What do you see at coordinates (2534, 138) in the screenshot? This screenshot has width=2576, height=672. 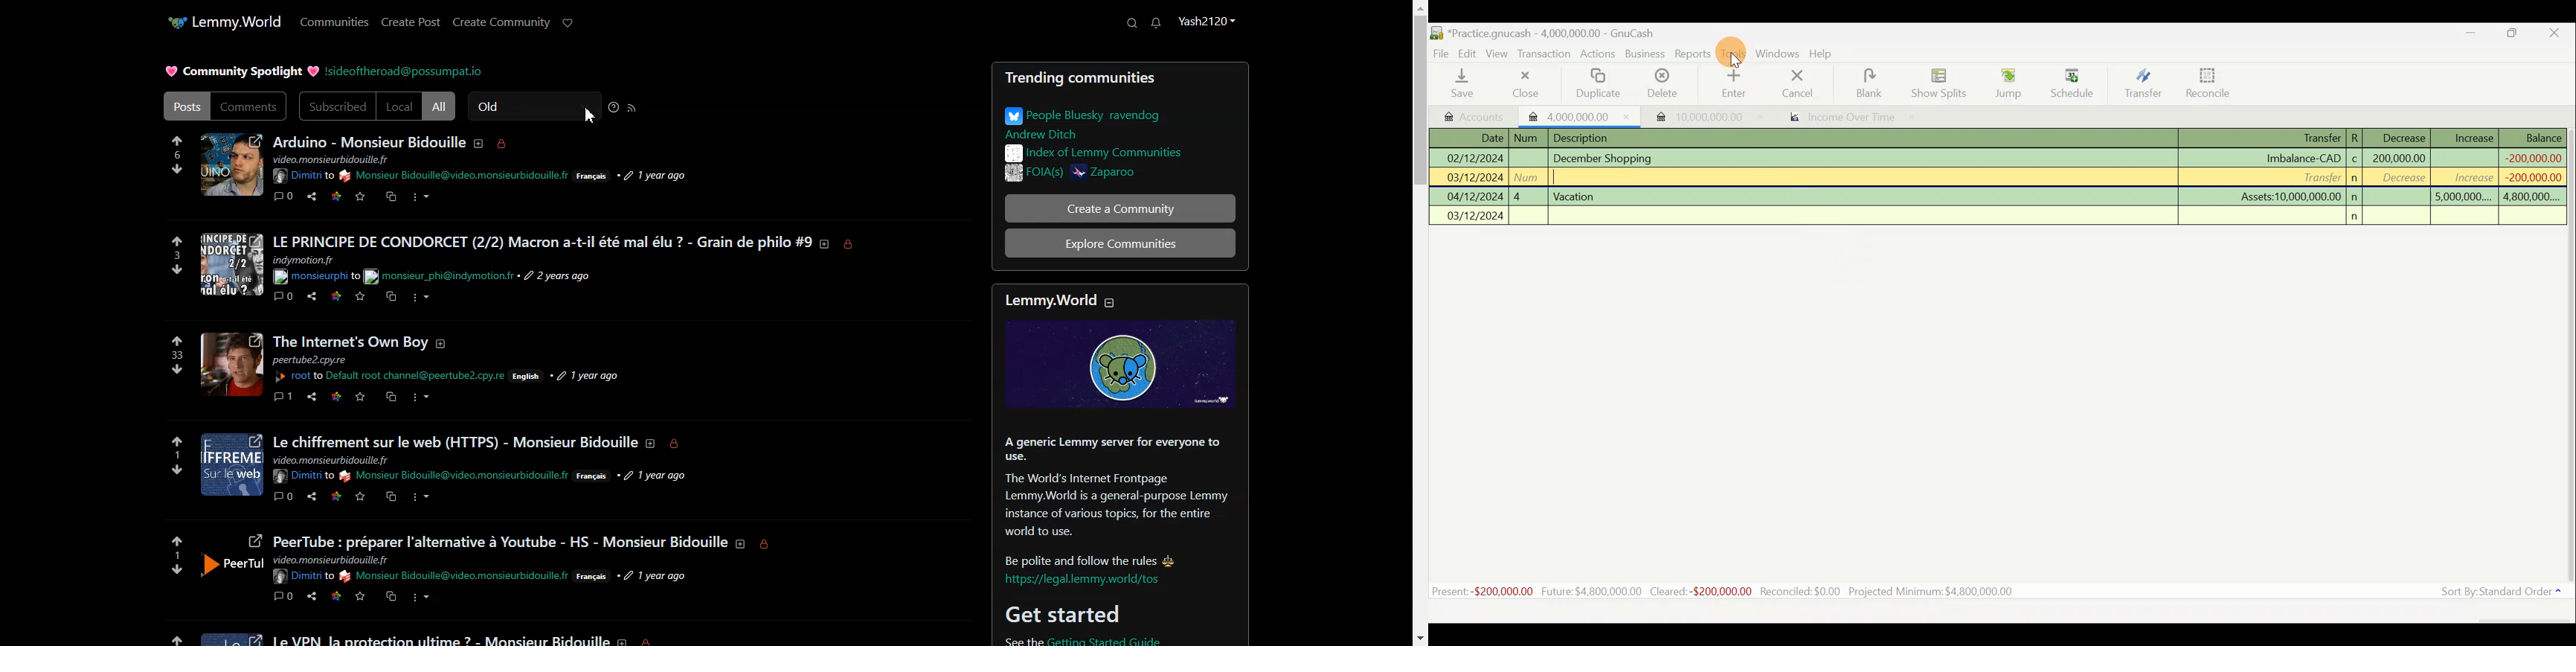 I see `Balance` at bounding box center [2534, 138].